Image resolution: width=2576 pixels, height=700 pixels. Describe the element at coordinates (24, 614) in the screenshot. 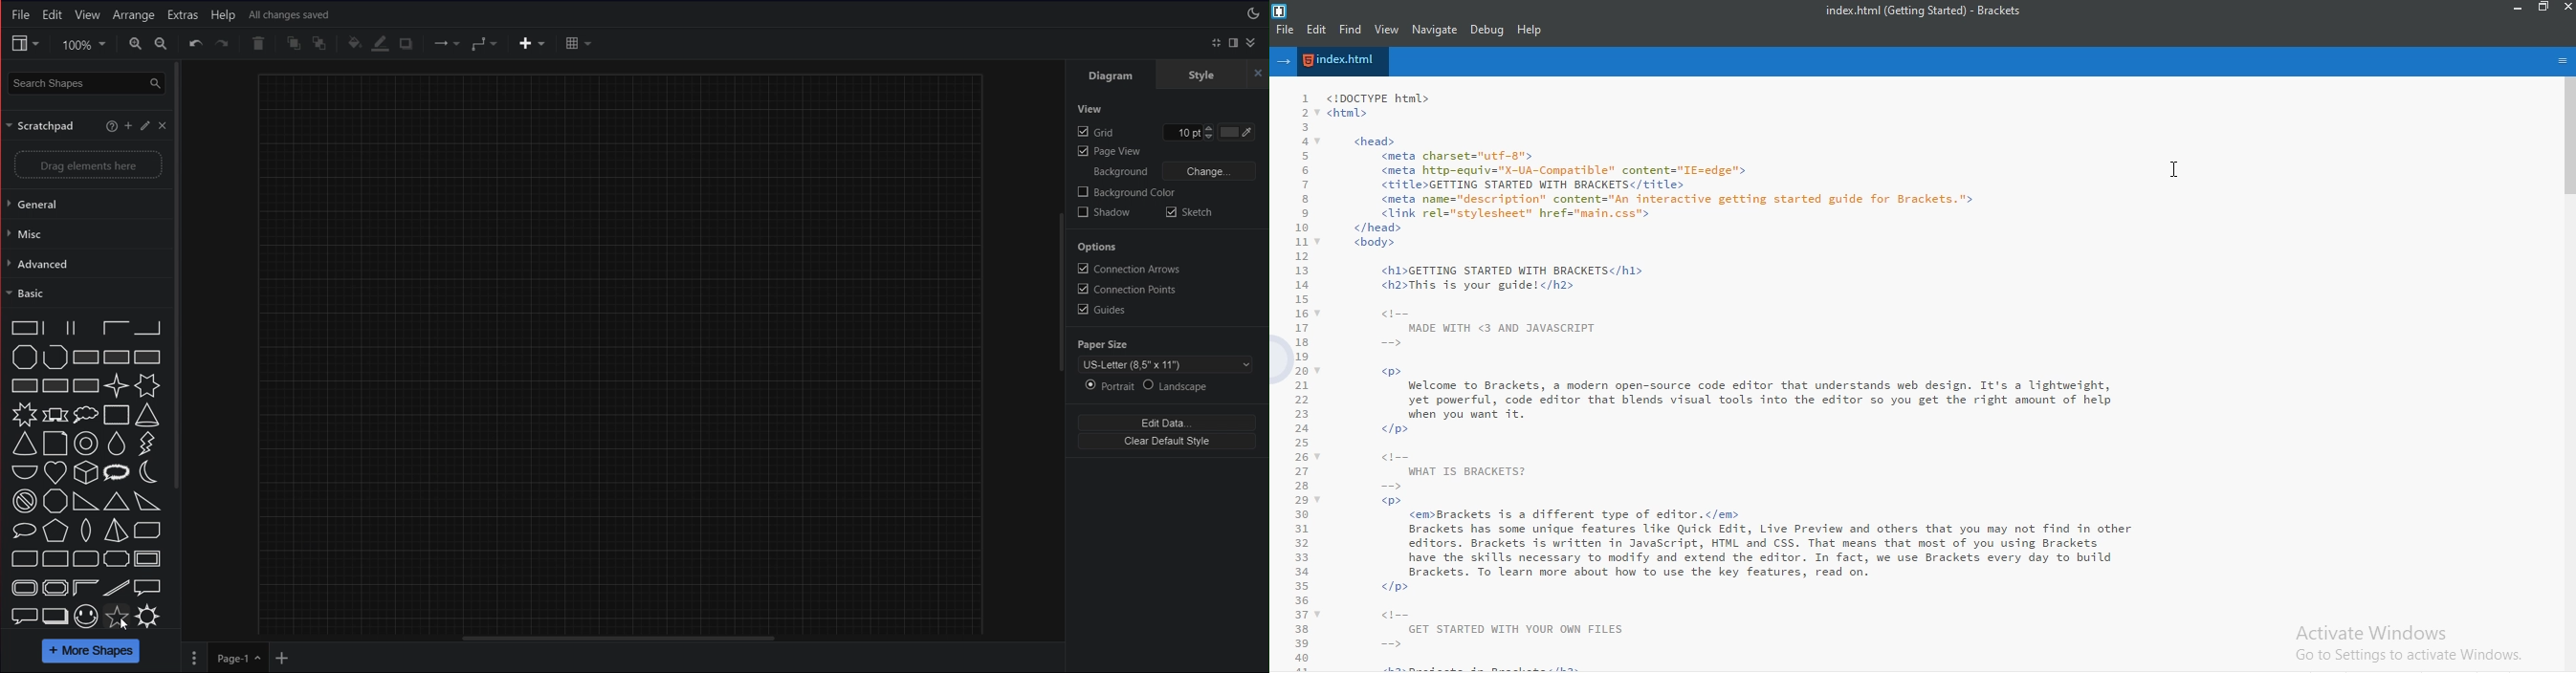

I see `rounded rectangular callout` at that location.